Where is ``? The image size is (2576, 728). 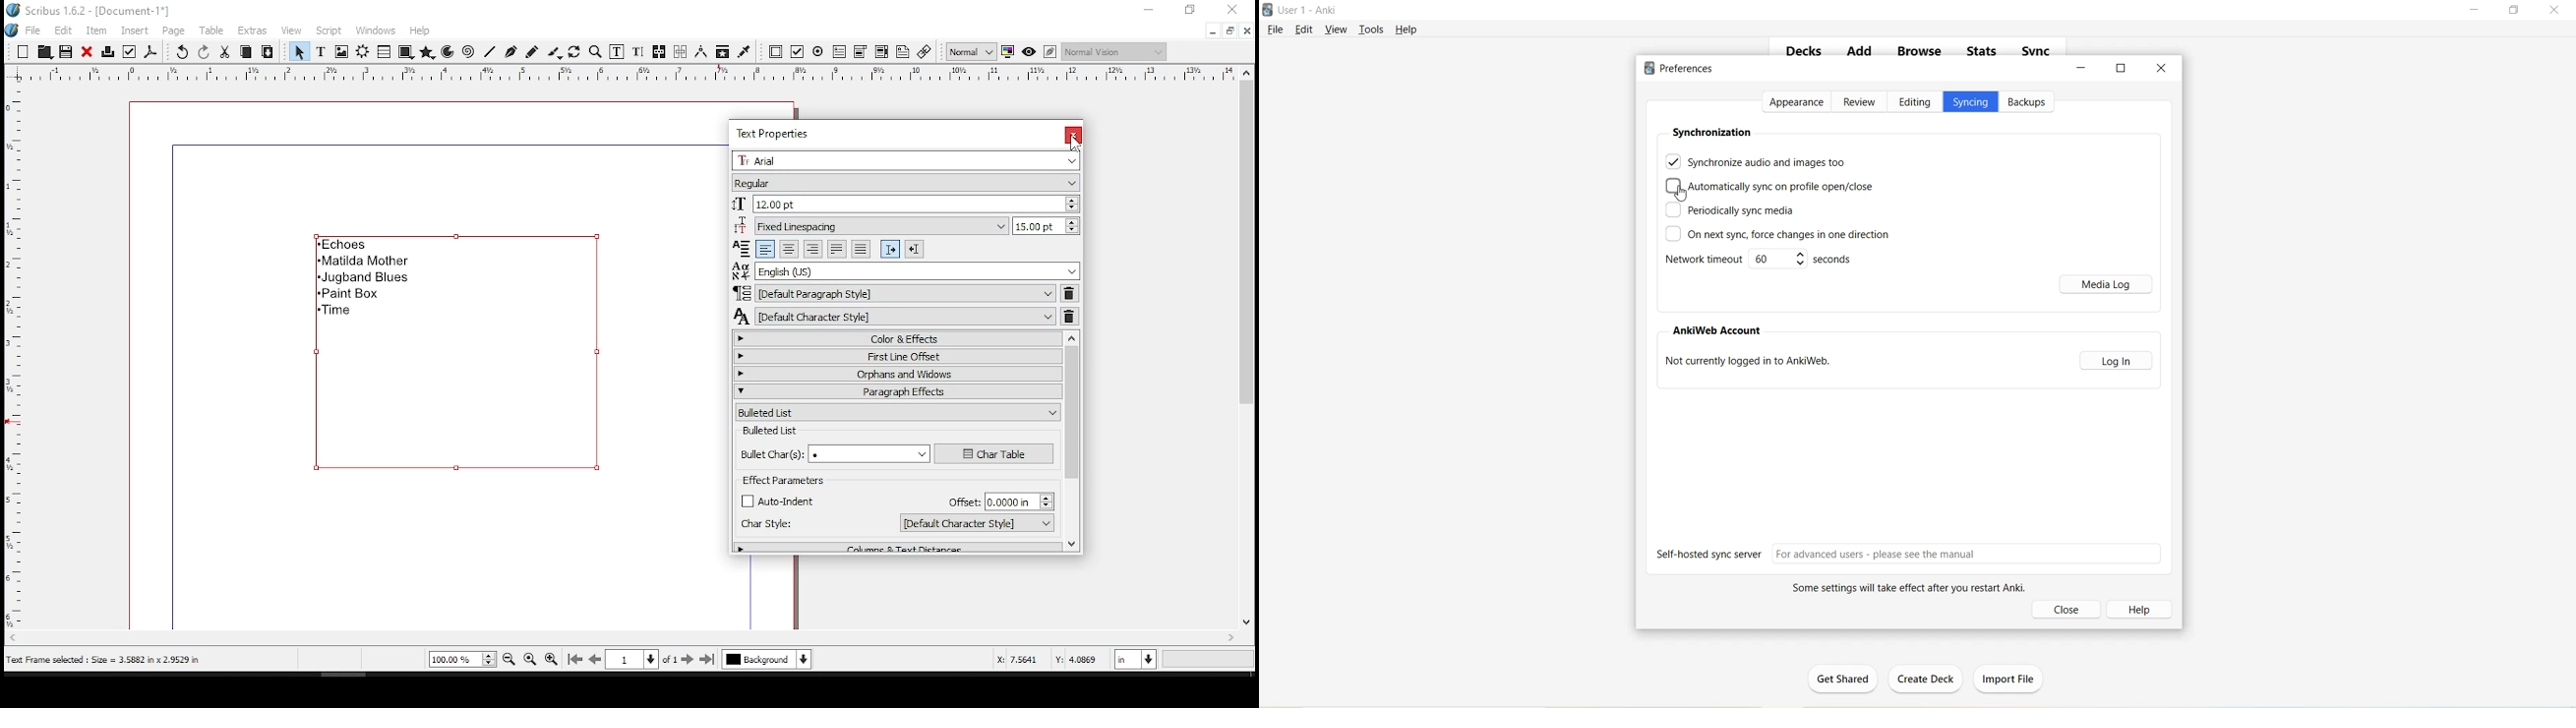  is located at coordinates (44, 51).